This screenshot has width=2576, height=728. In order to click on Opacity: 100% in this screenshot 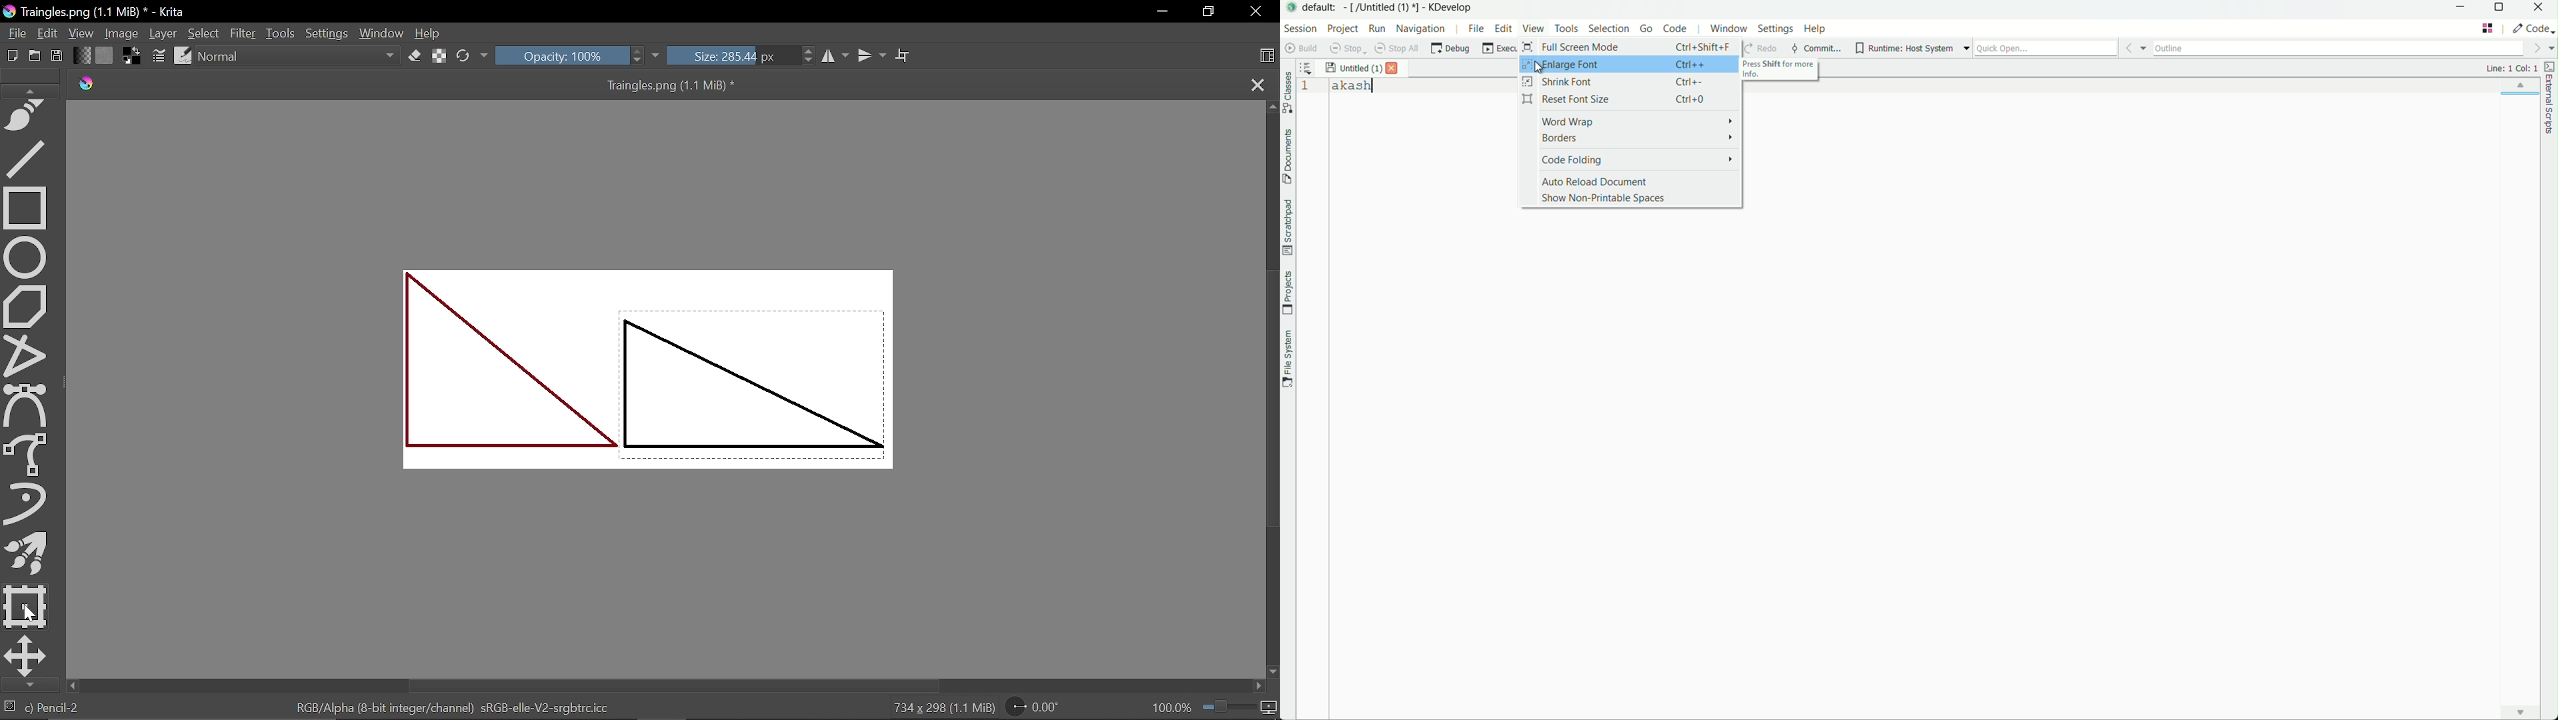, I will do `click(570, 57)`.